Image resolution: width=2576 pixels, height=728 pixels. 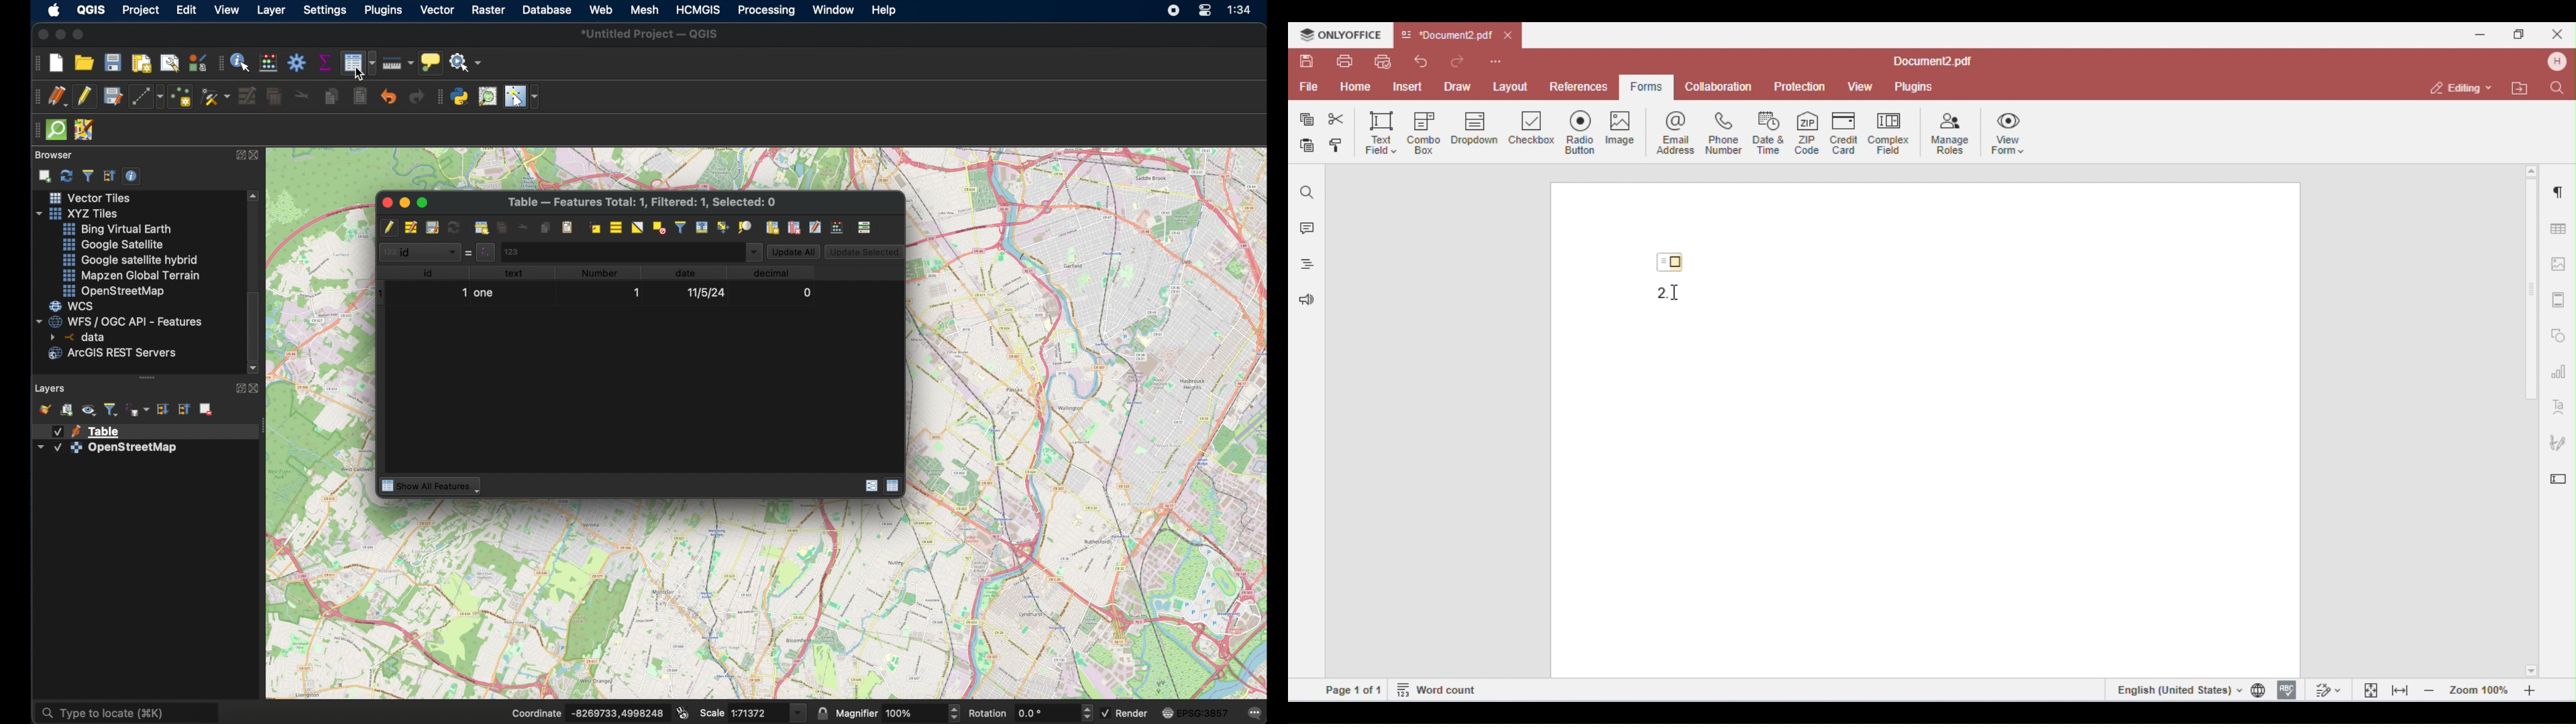 What do you see at coordinates (57, 129) in the screenshot?
I see `quicksom` at bounding box center [57, 129].